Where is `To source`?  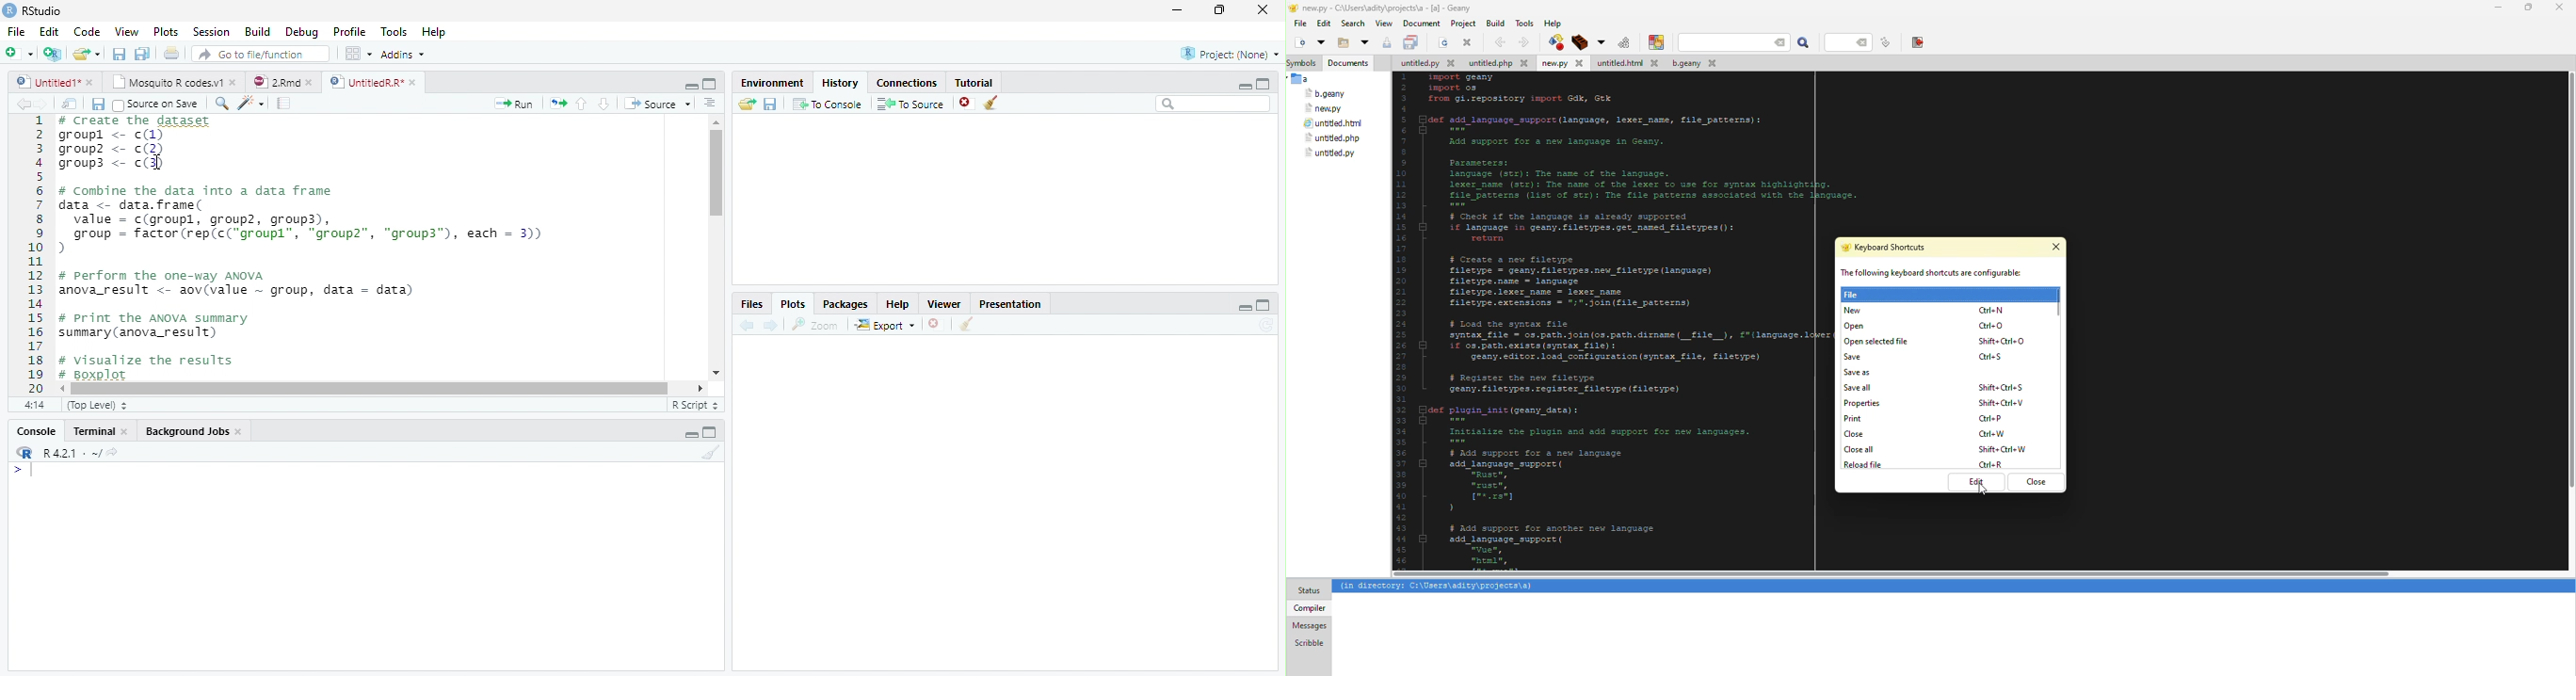
To source is located at coordinates (913, 105).